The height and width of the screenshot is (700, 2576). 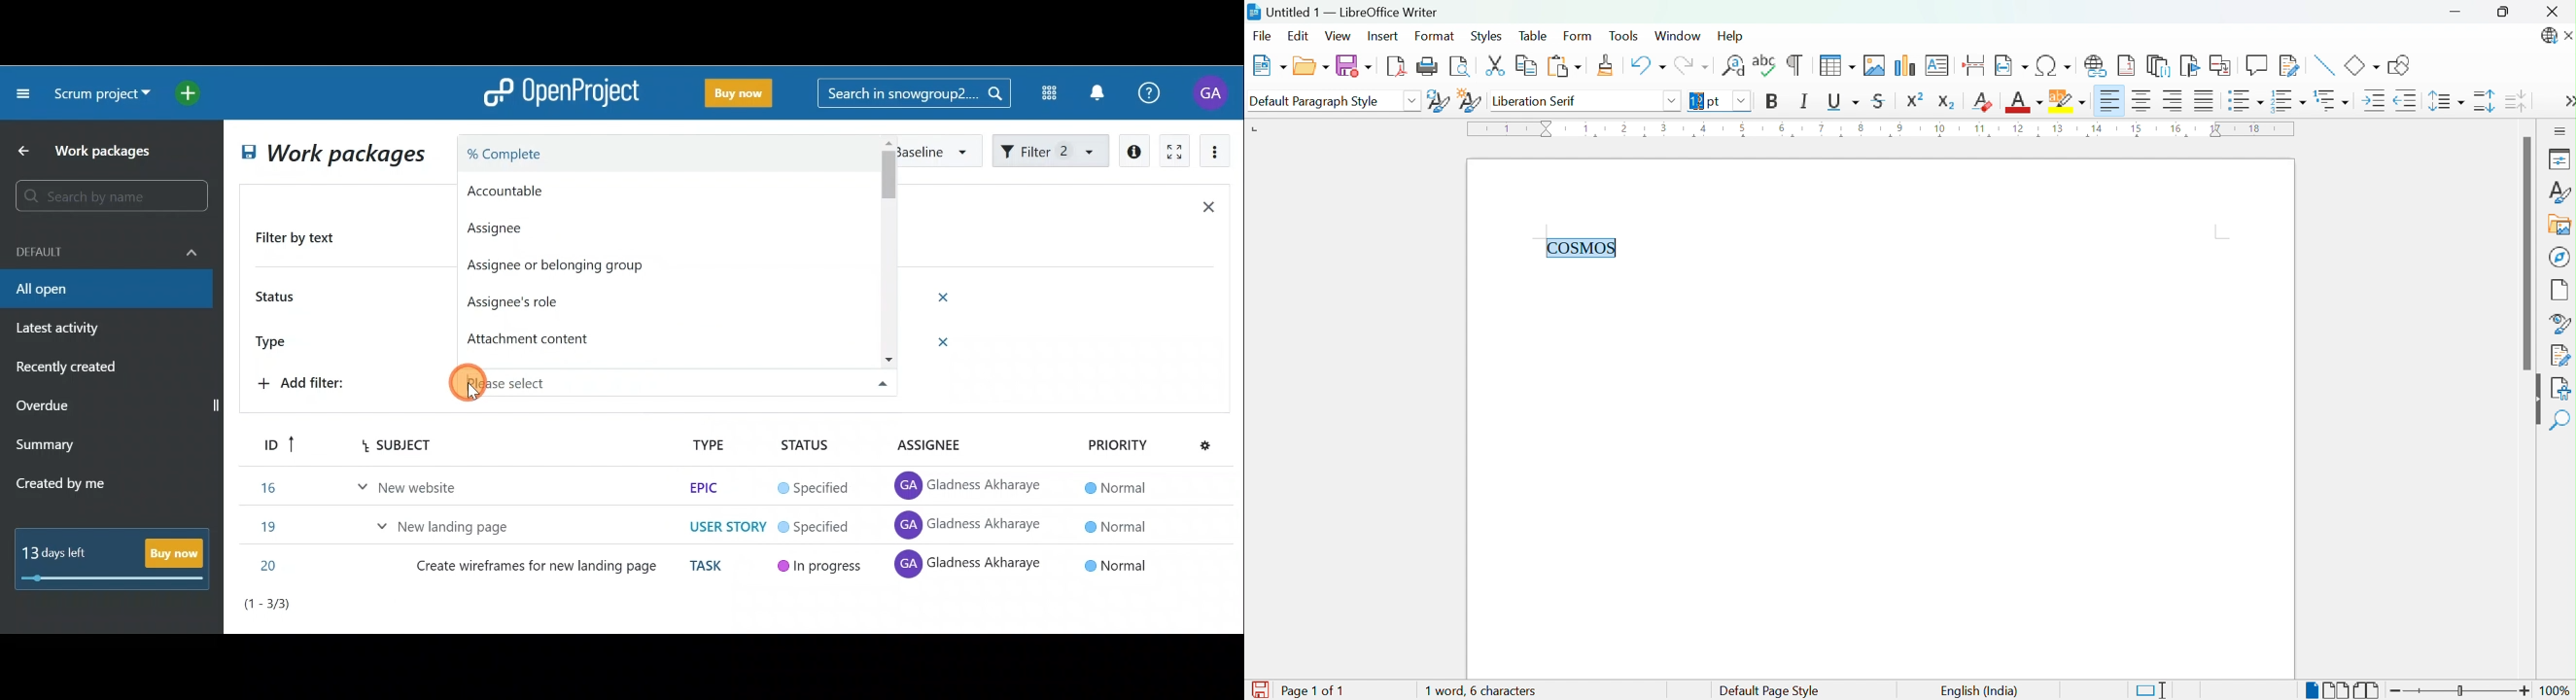 What do you see at coordinates (727, 527) in the screenshot?
I see `user story` at bounding box center [727, 527].